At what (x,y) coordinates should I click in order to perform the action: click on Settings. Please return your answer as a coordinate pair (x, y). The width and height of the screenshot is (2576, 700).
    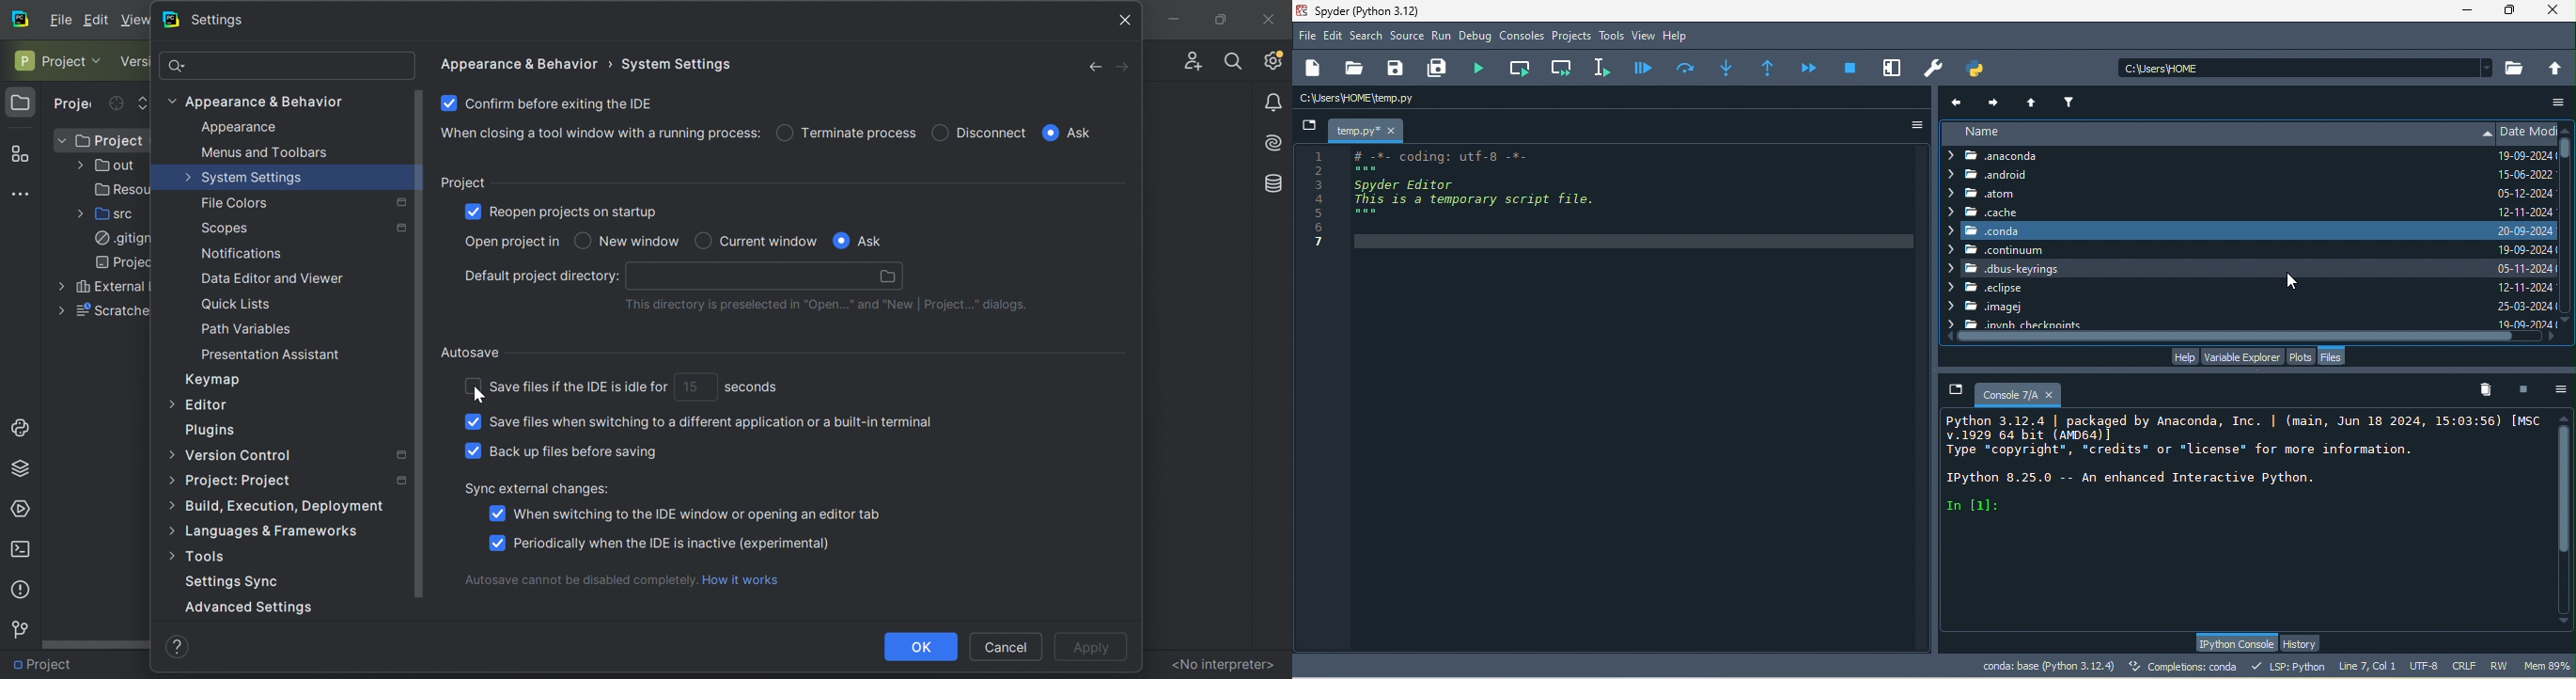
    Looking at the image, I should click on (218, 20).